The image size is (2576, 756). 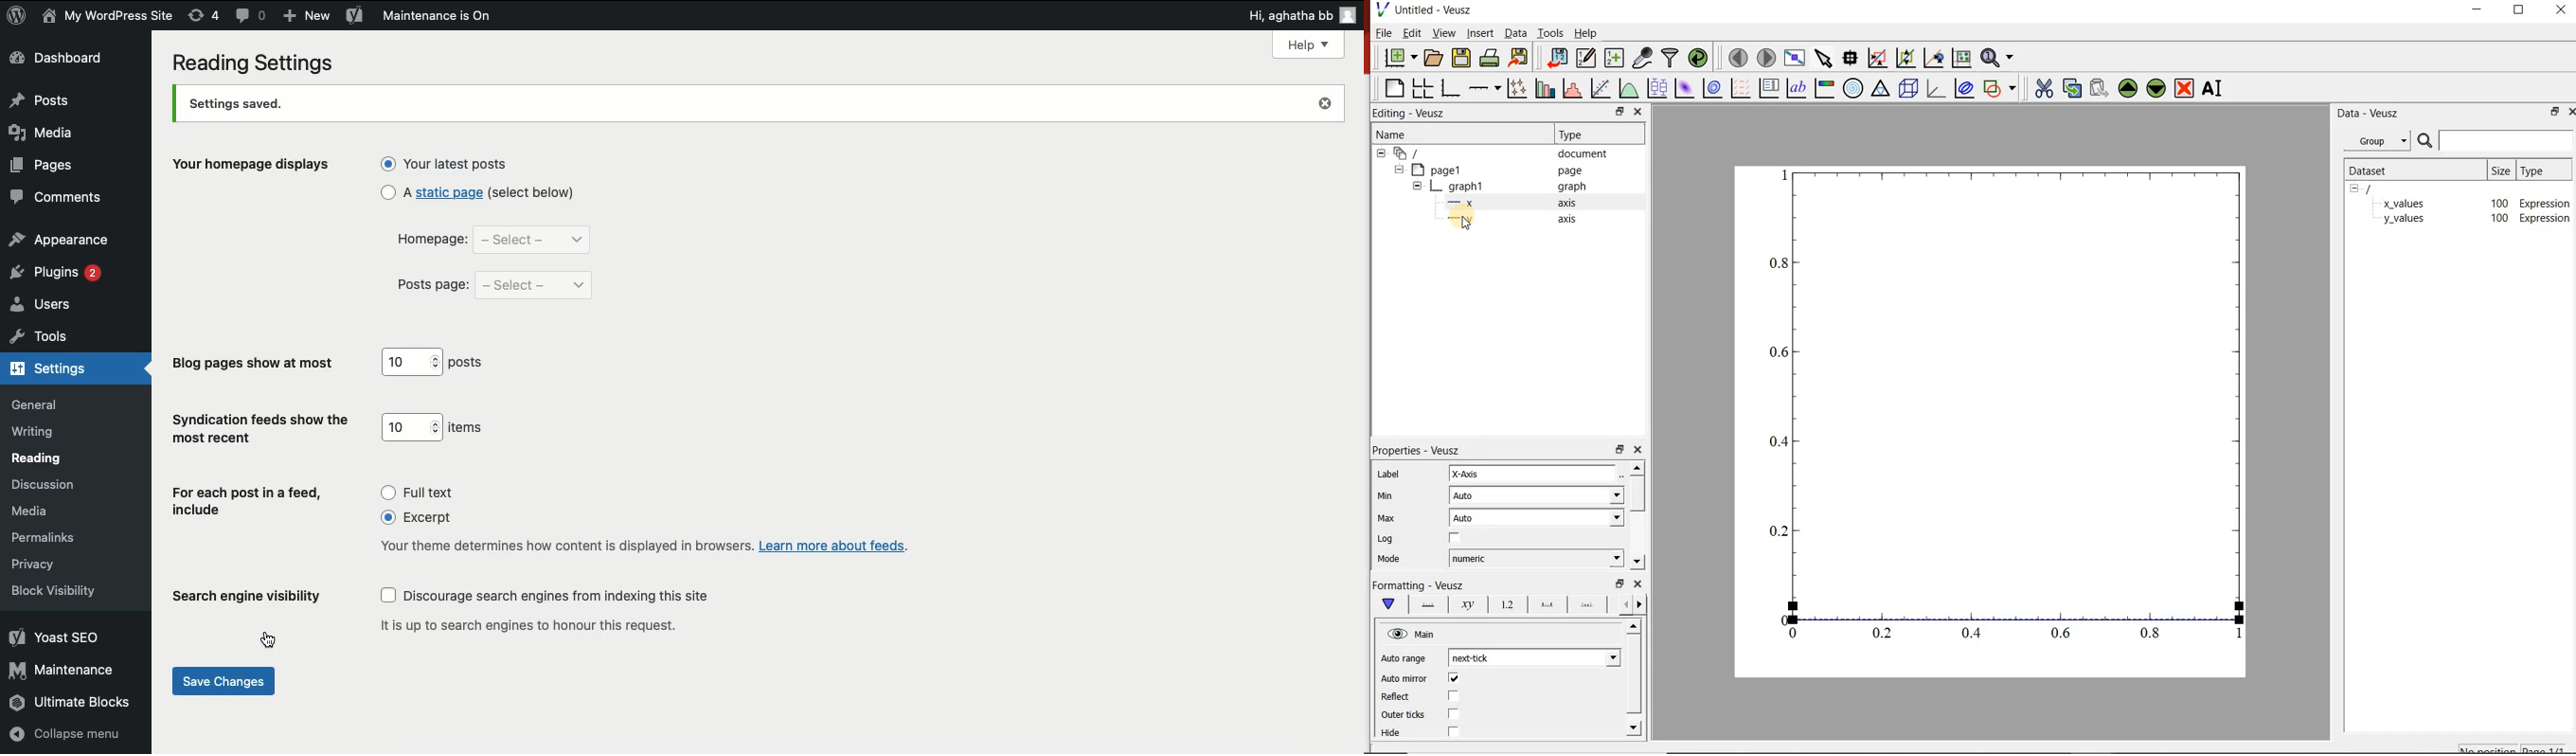 I want to click on move down, so click(x=1637, y=561).